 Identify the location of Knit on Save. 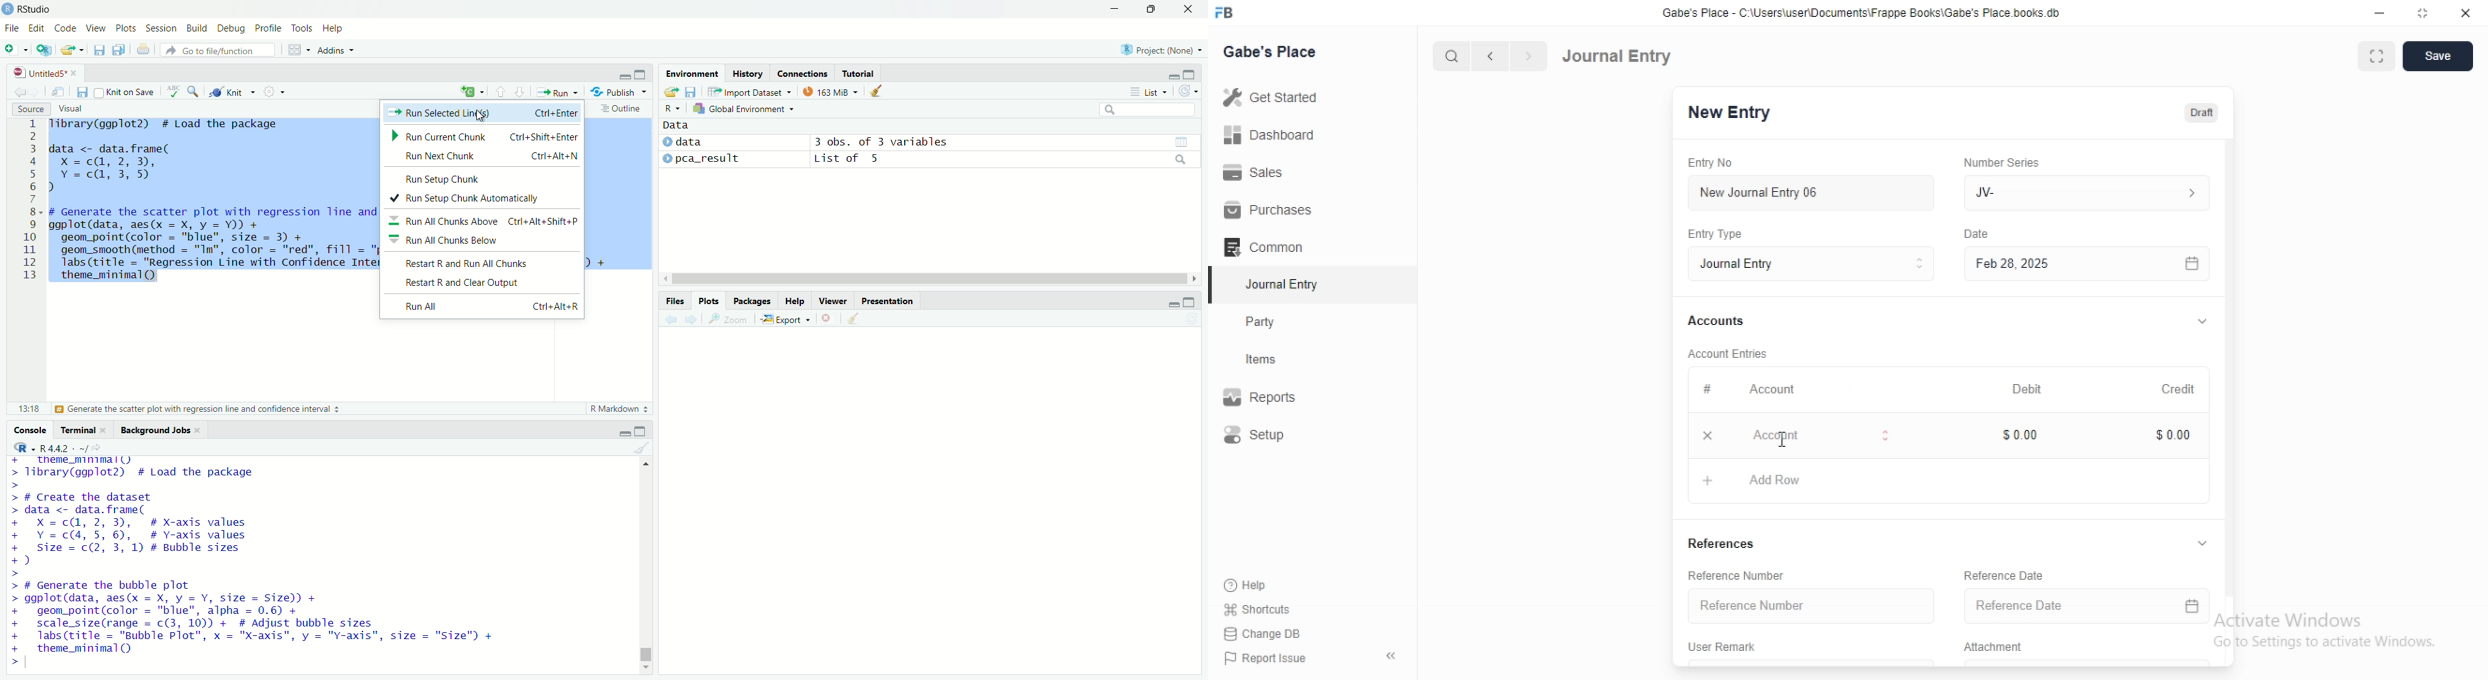
(125, 91).